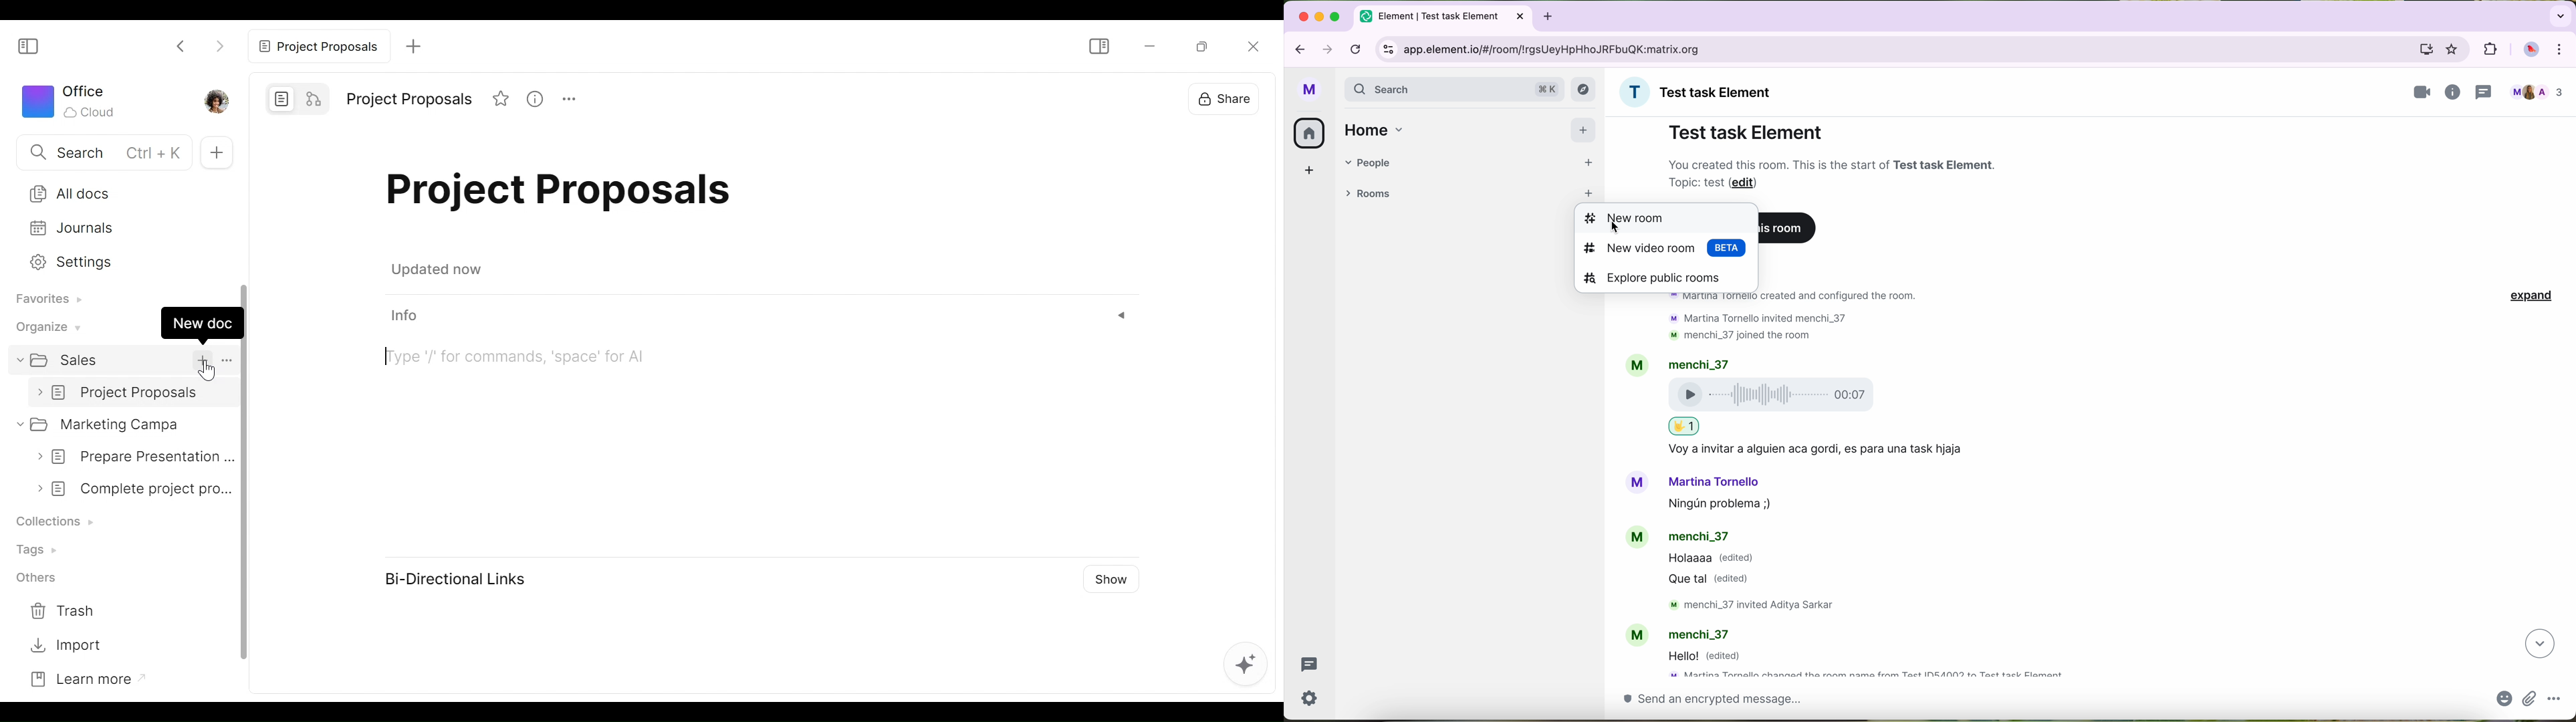 The height and width of the screenshot is (728, 2576). I want to click on prepare presentation, so click(134, 455).